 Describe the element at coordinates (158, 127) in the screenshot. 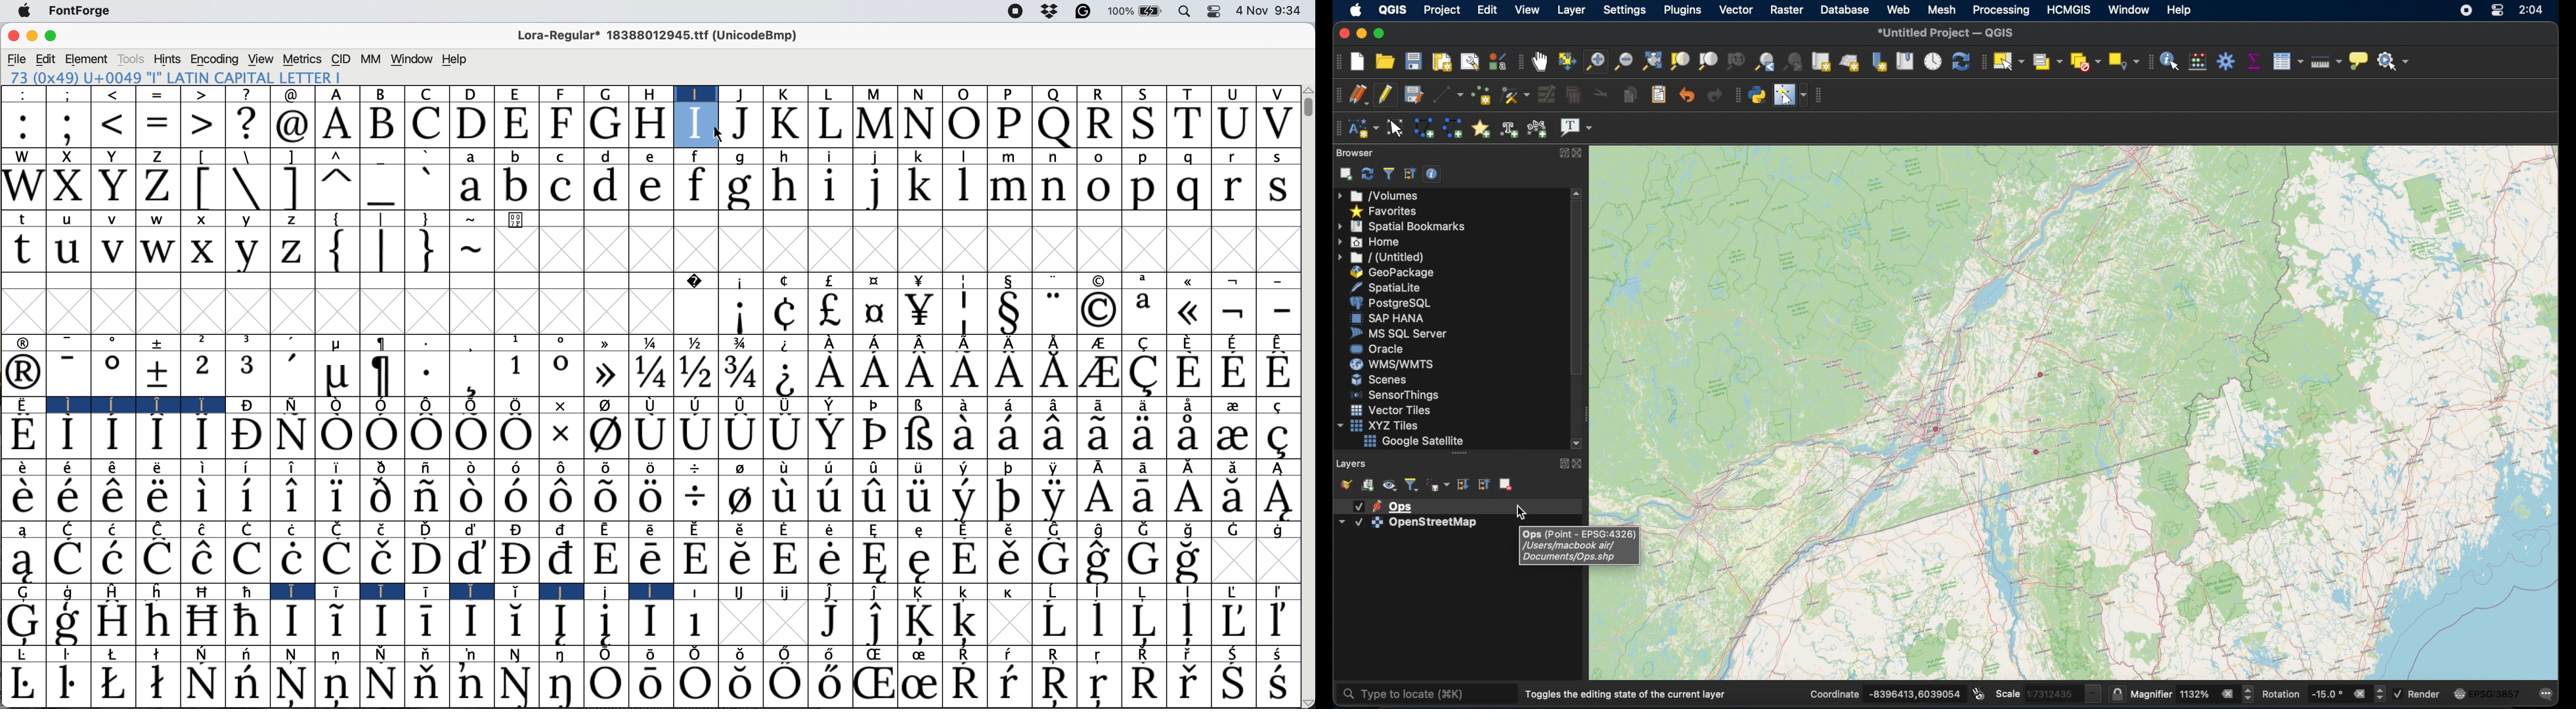

I see `=` at that location.